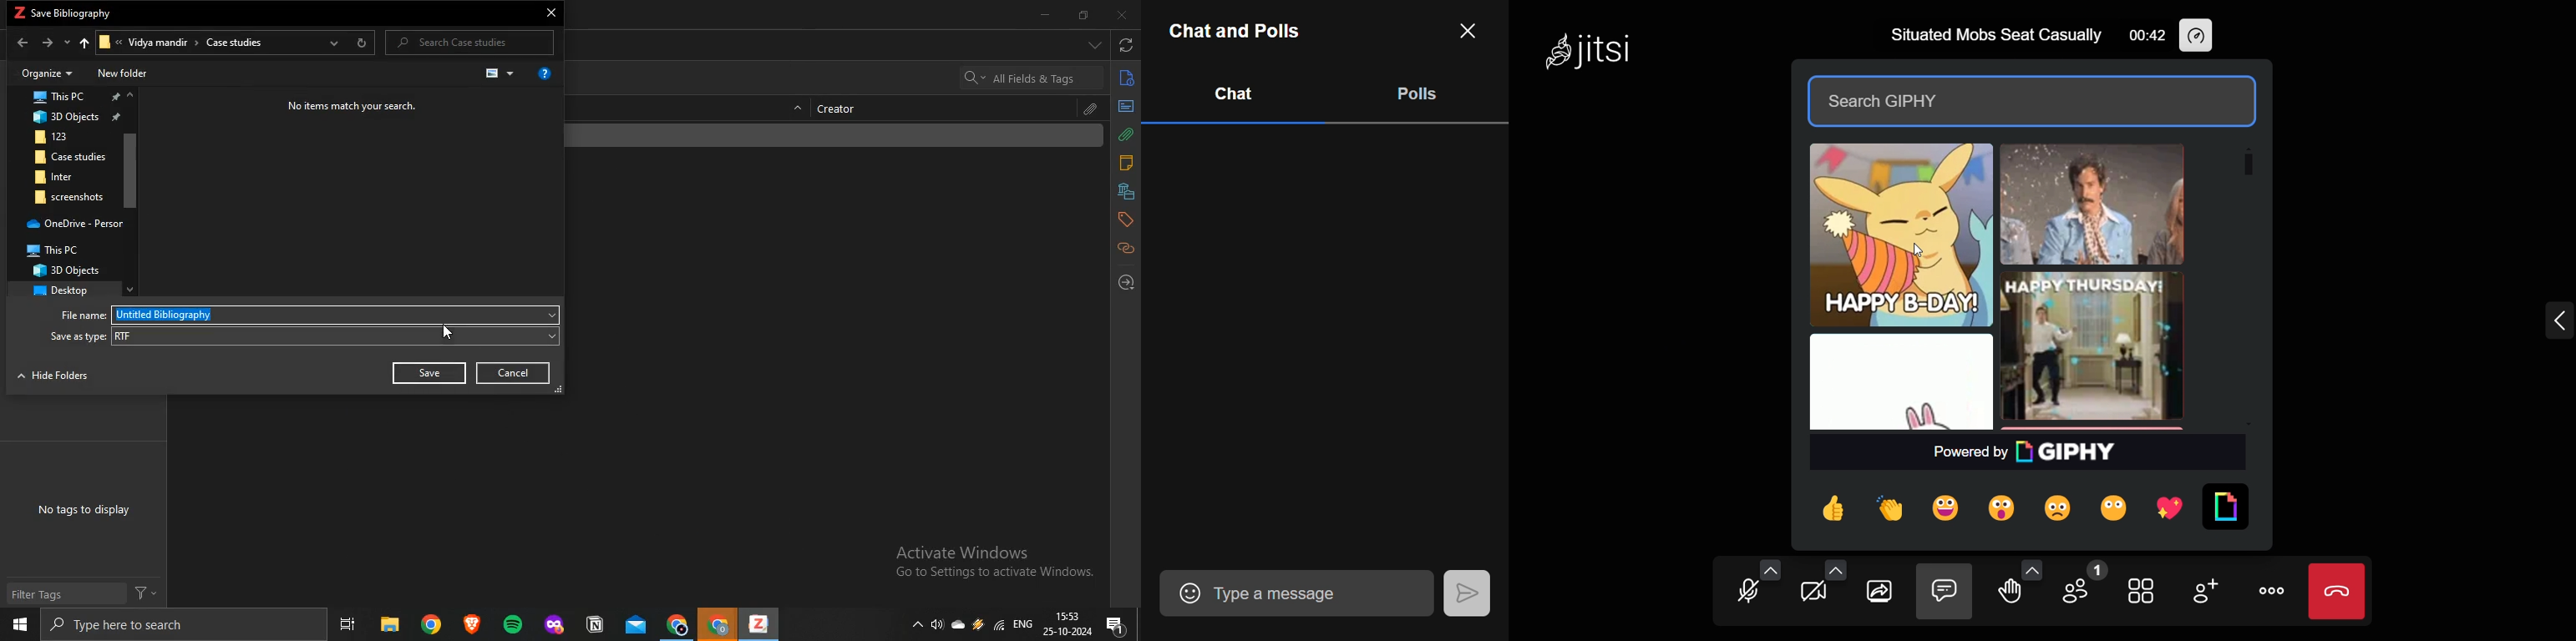 This screenshot has width=2576, height=644. What do you see at coordinates (65, 594) in the screenshot?
I see `Filter Tags` at bounding box center [65, 594].